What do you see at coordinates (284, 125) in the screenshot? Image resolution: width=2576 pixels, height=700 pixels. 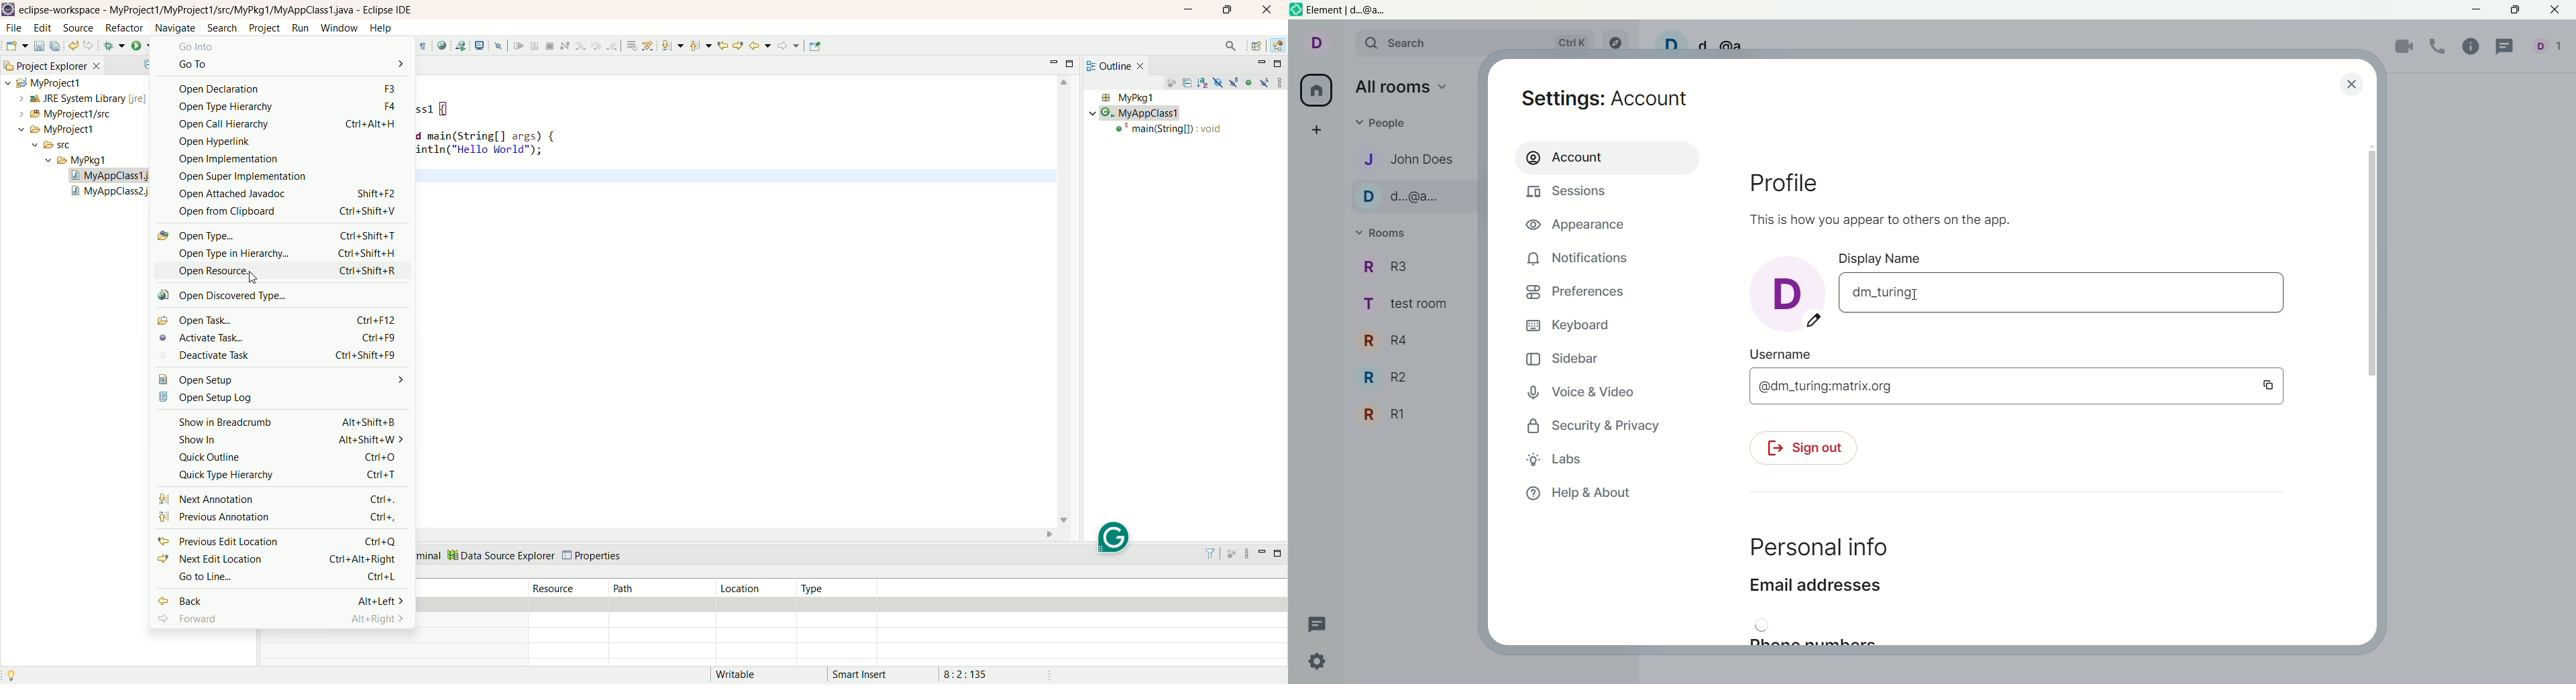 I see `open call hierarchy` at bounding box center [284, 125].